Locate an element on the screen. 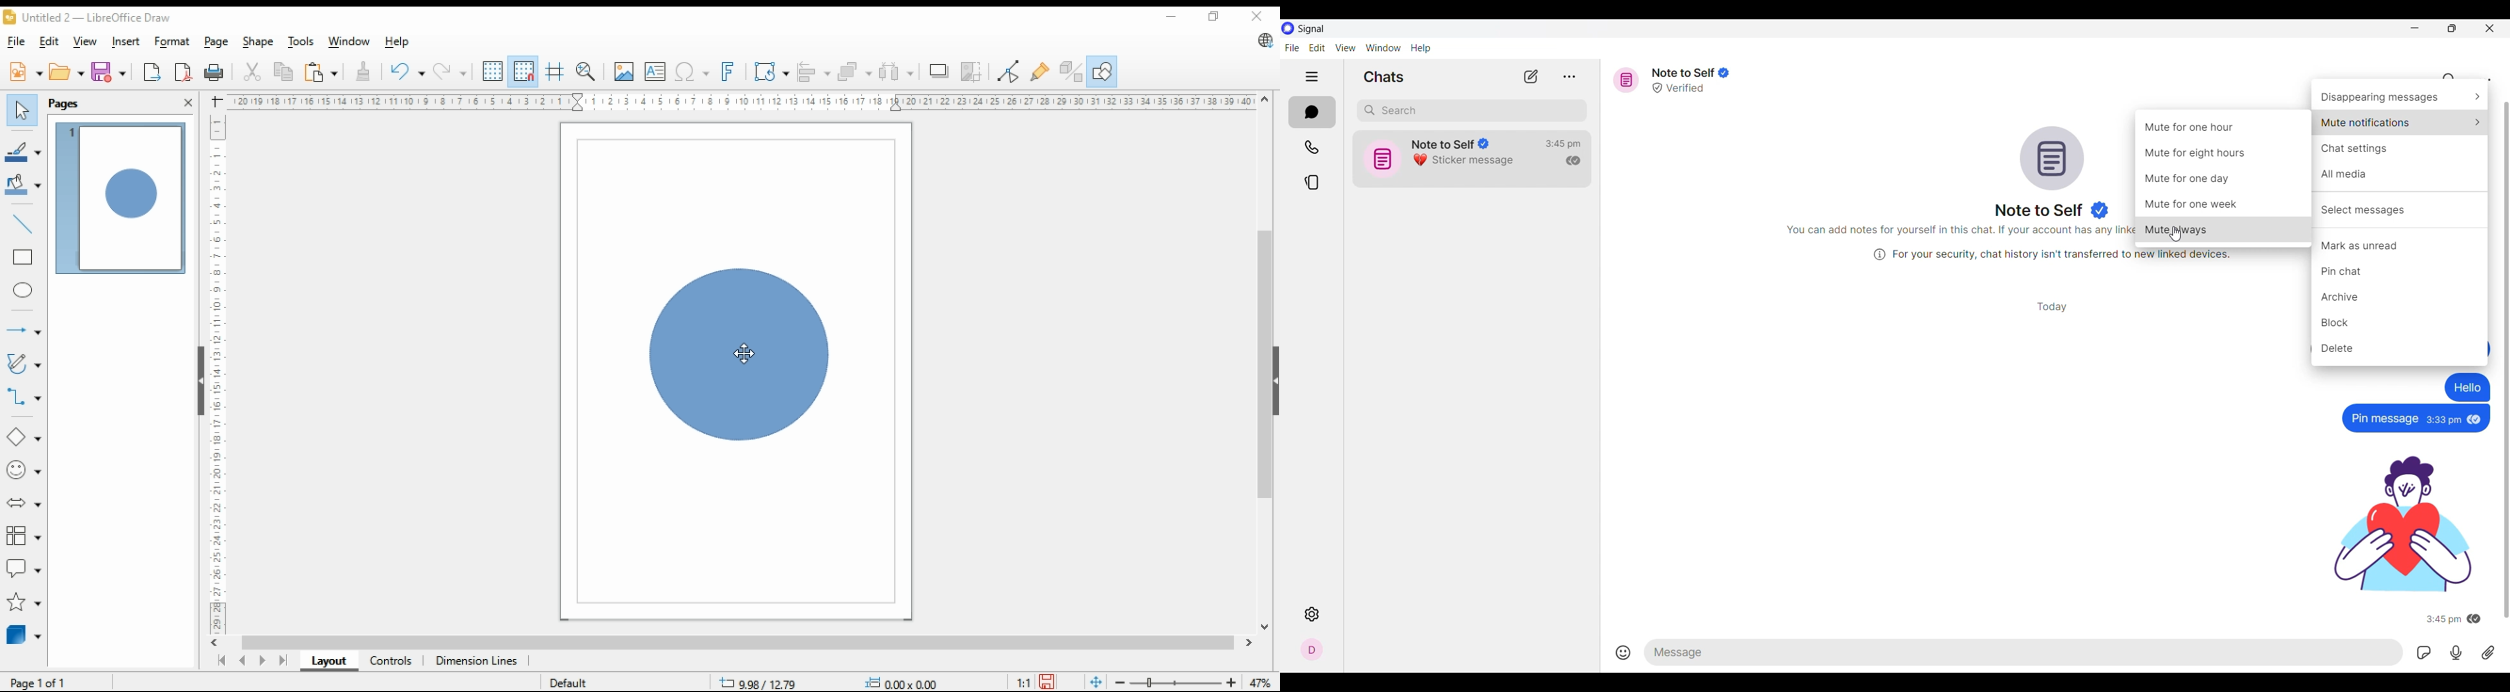 Image resolution: width=2520 pixels, height=700 pixels. redo is located at coordinates (449, 71).